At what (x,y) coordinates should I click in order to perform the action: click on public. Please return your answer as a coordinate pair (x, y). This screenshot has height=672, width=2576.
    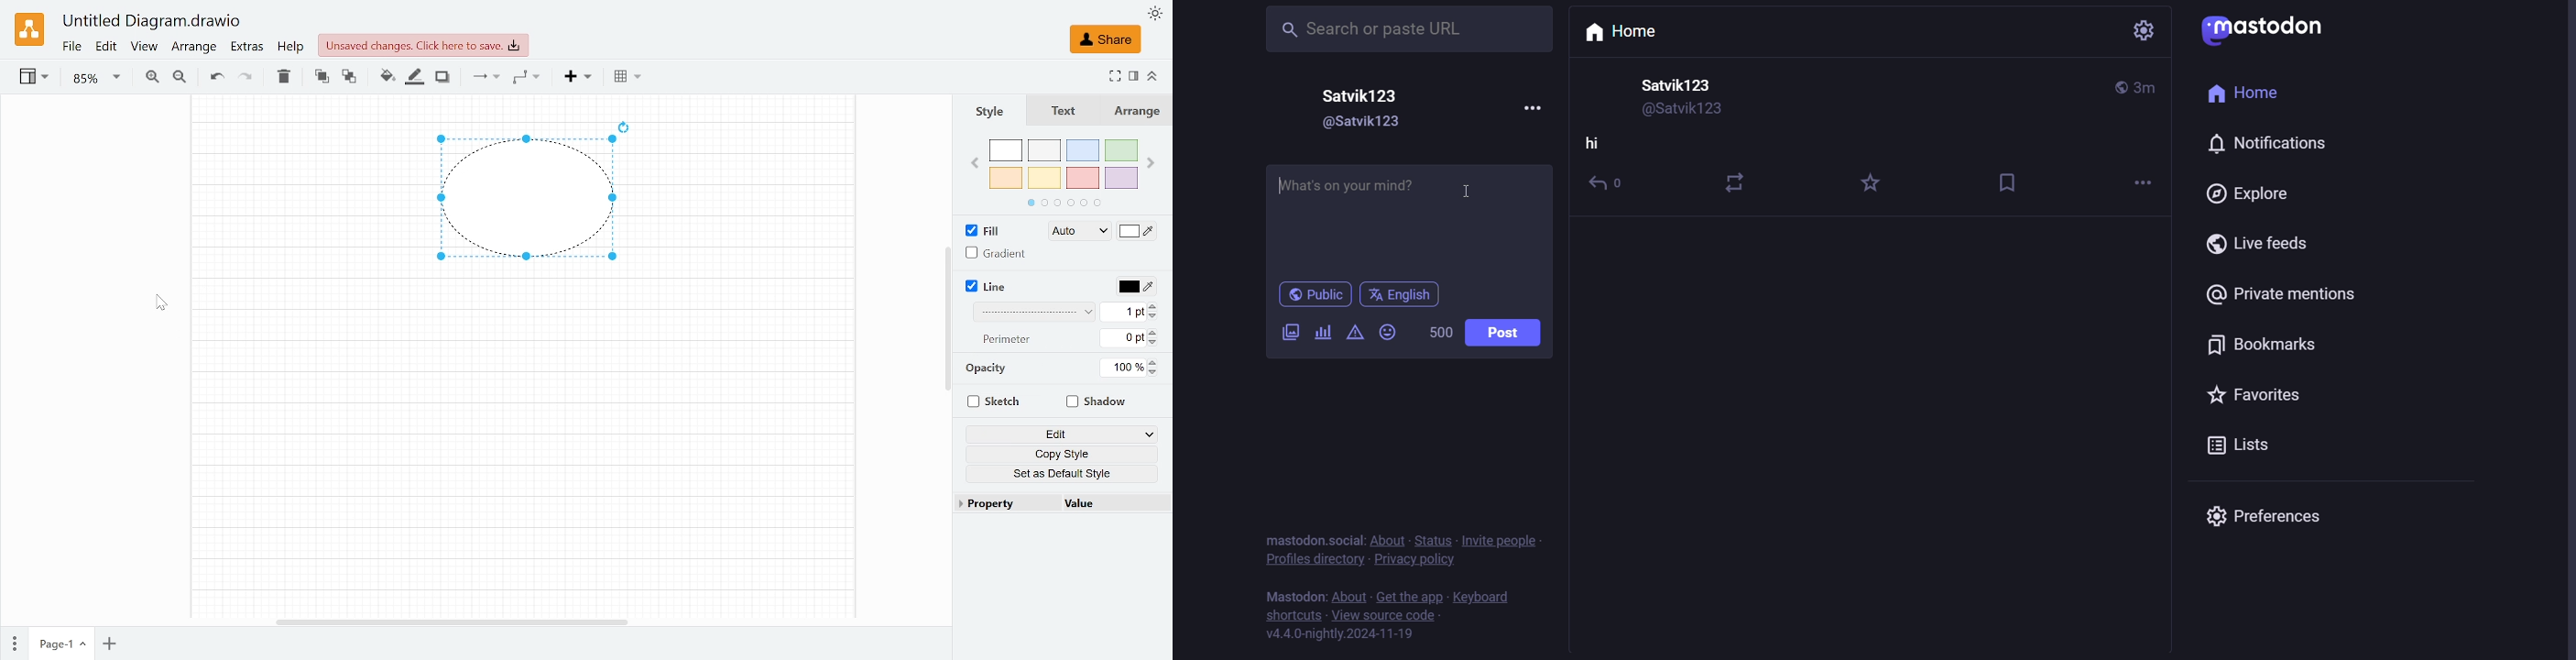
    Looking at the image, I should click on (2120, 87).